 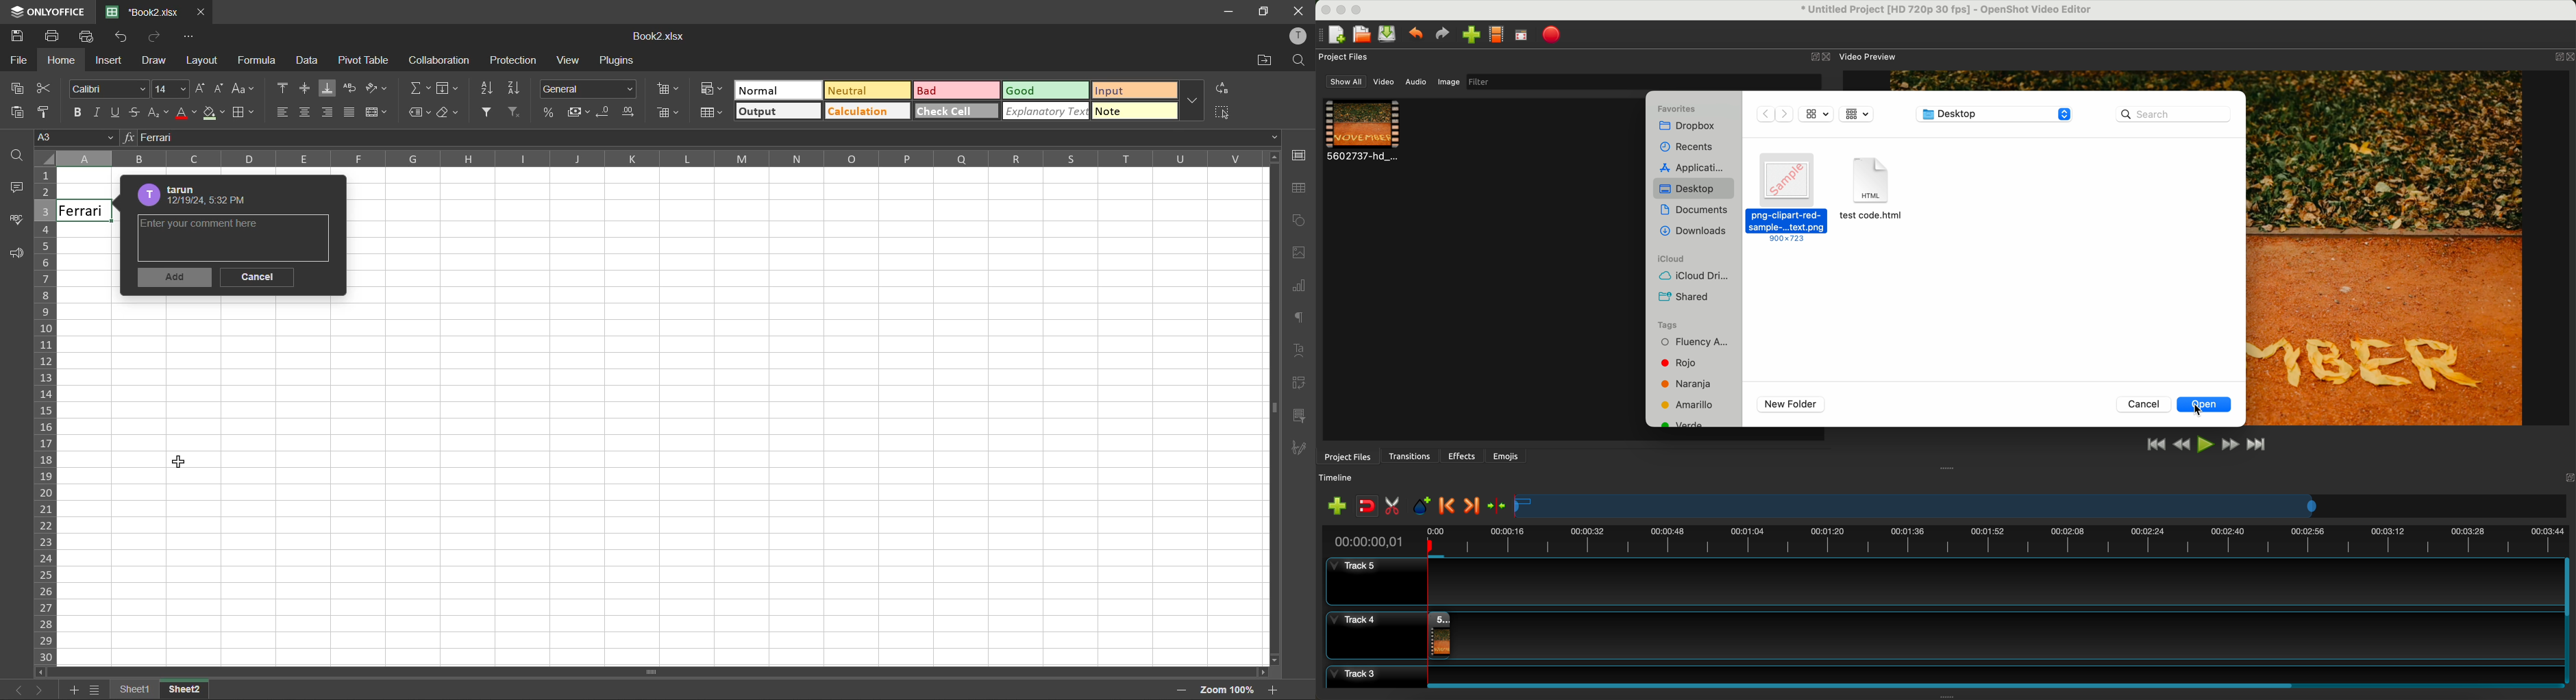 I want to click on justified, so click(x=351, y=112).